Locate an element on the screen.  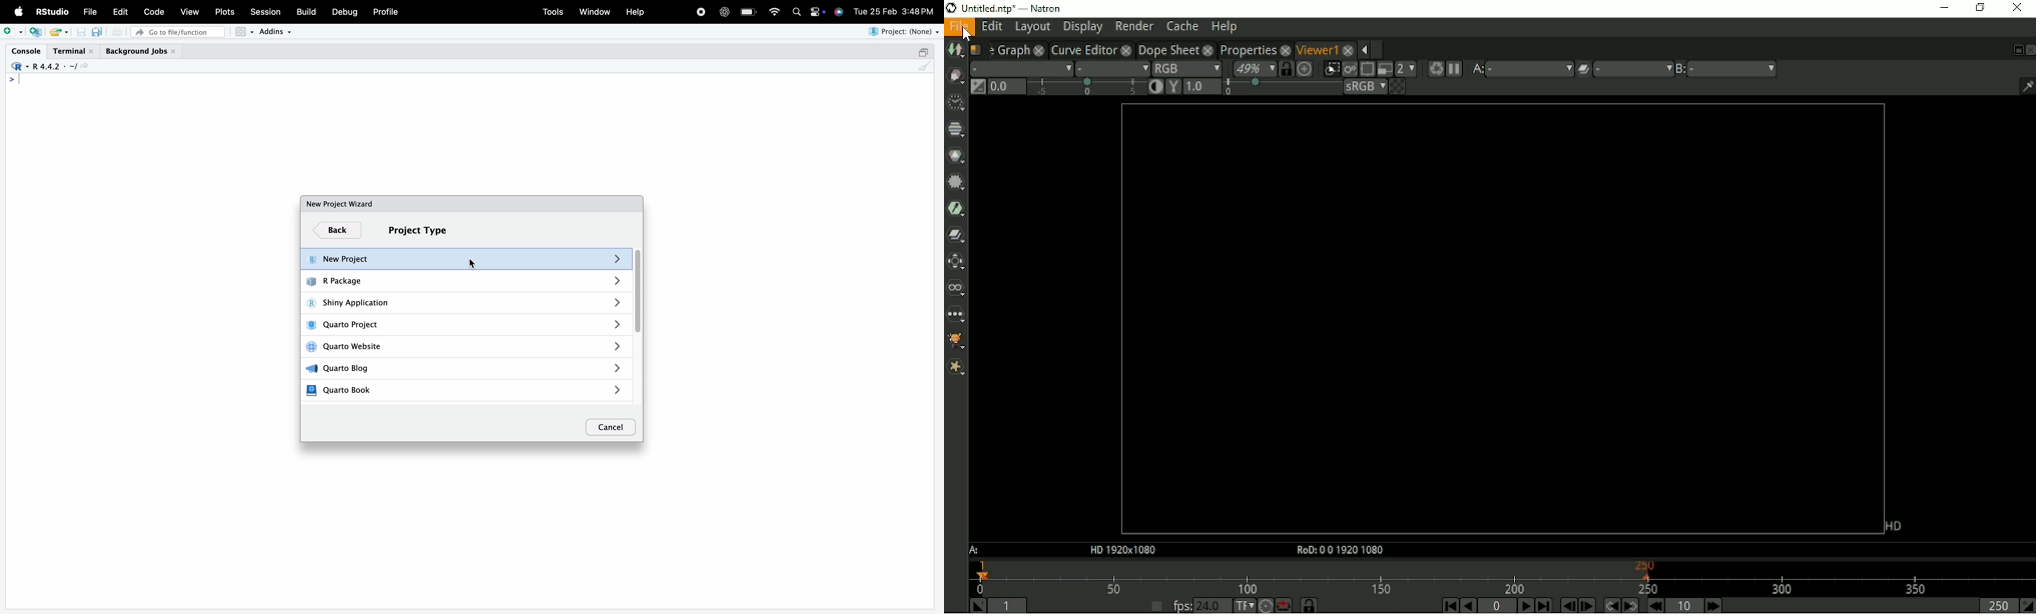
Auto-contrast is located at coordinates (1156, 87).